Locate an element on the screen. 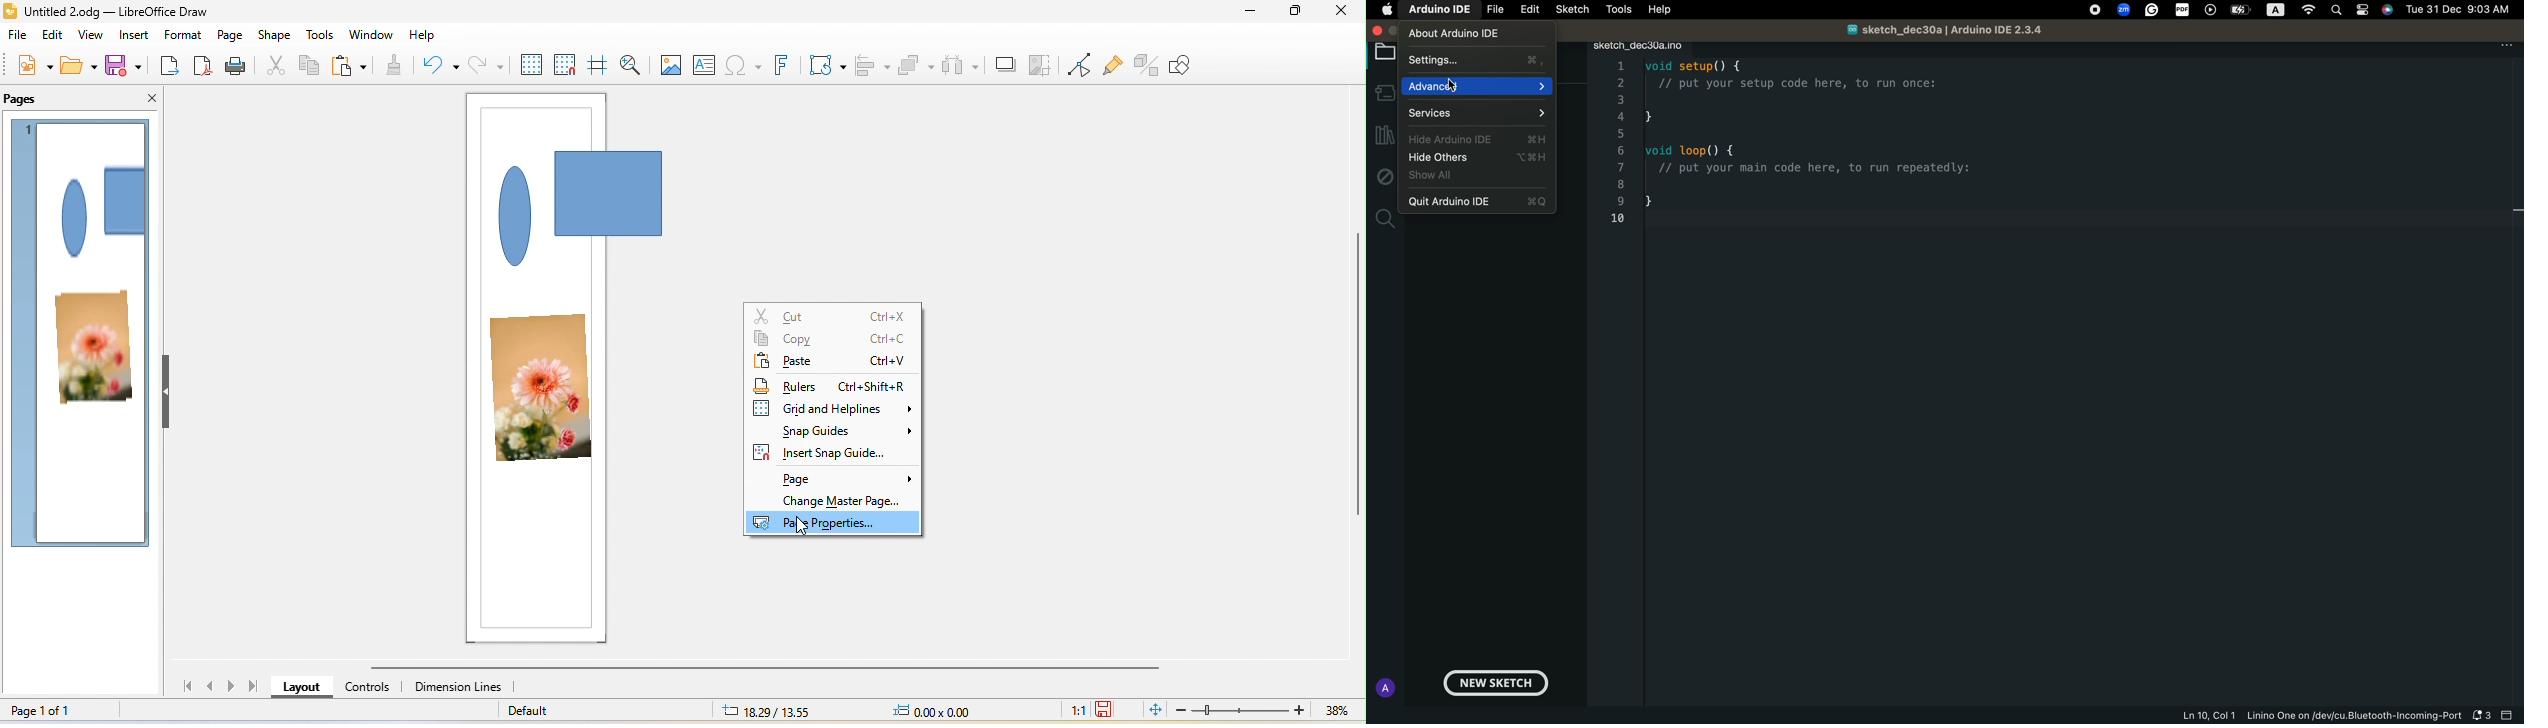 The image size is (2548, 728). save is located at coordinates (124, 69).